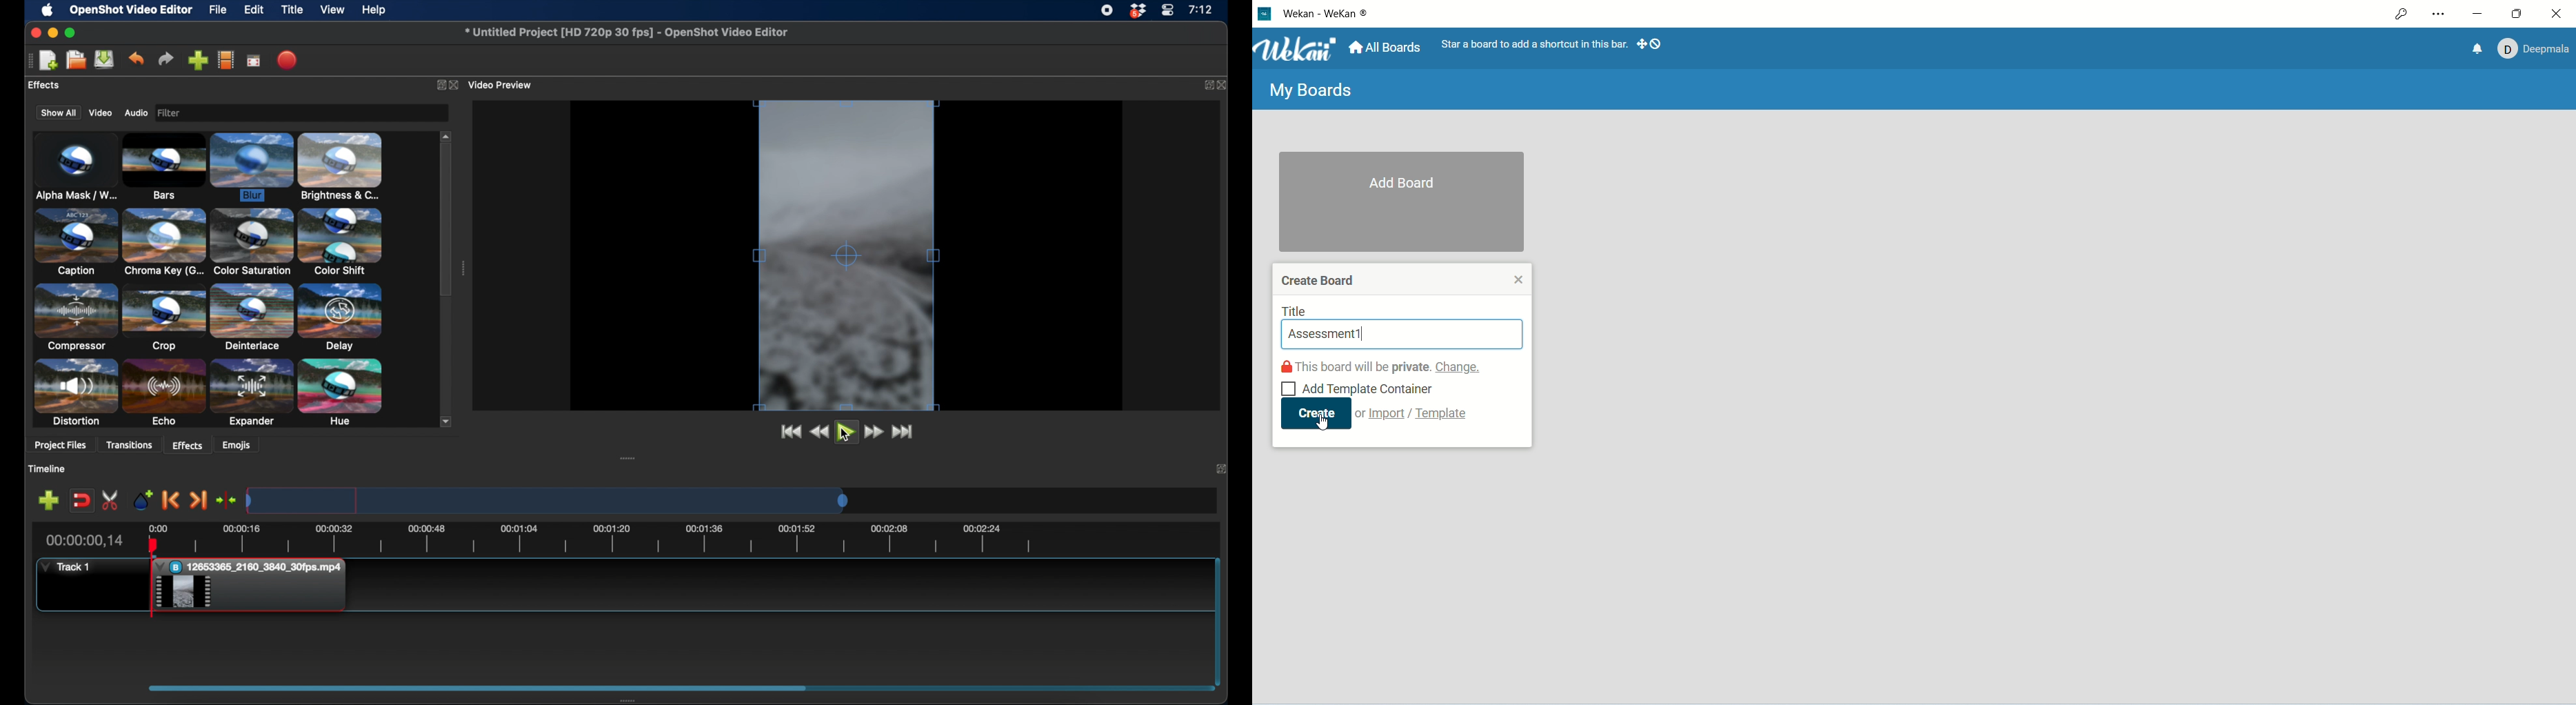  I want to click on cursor, so click(1322, 424).